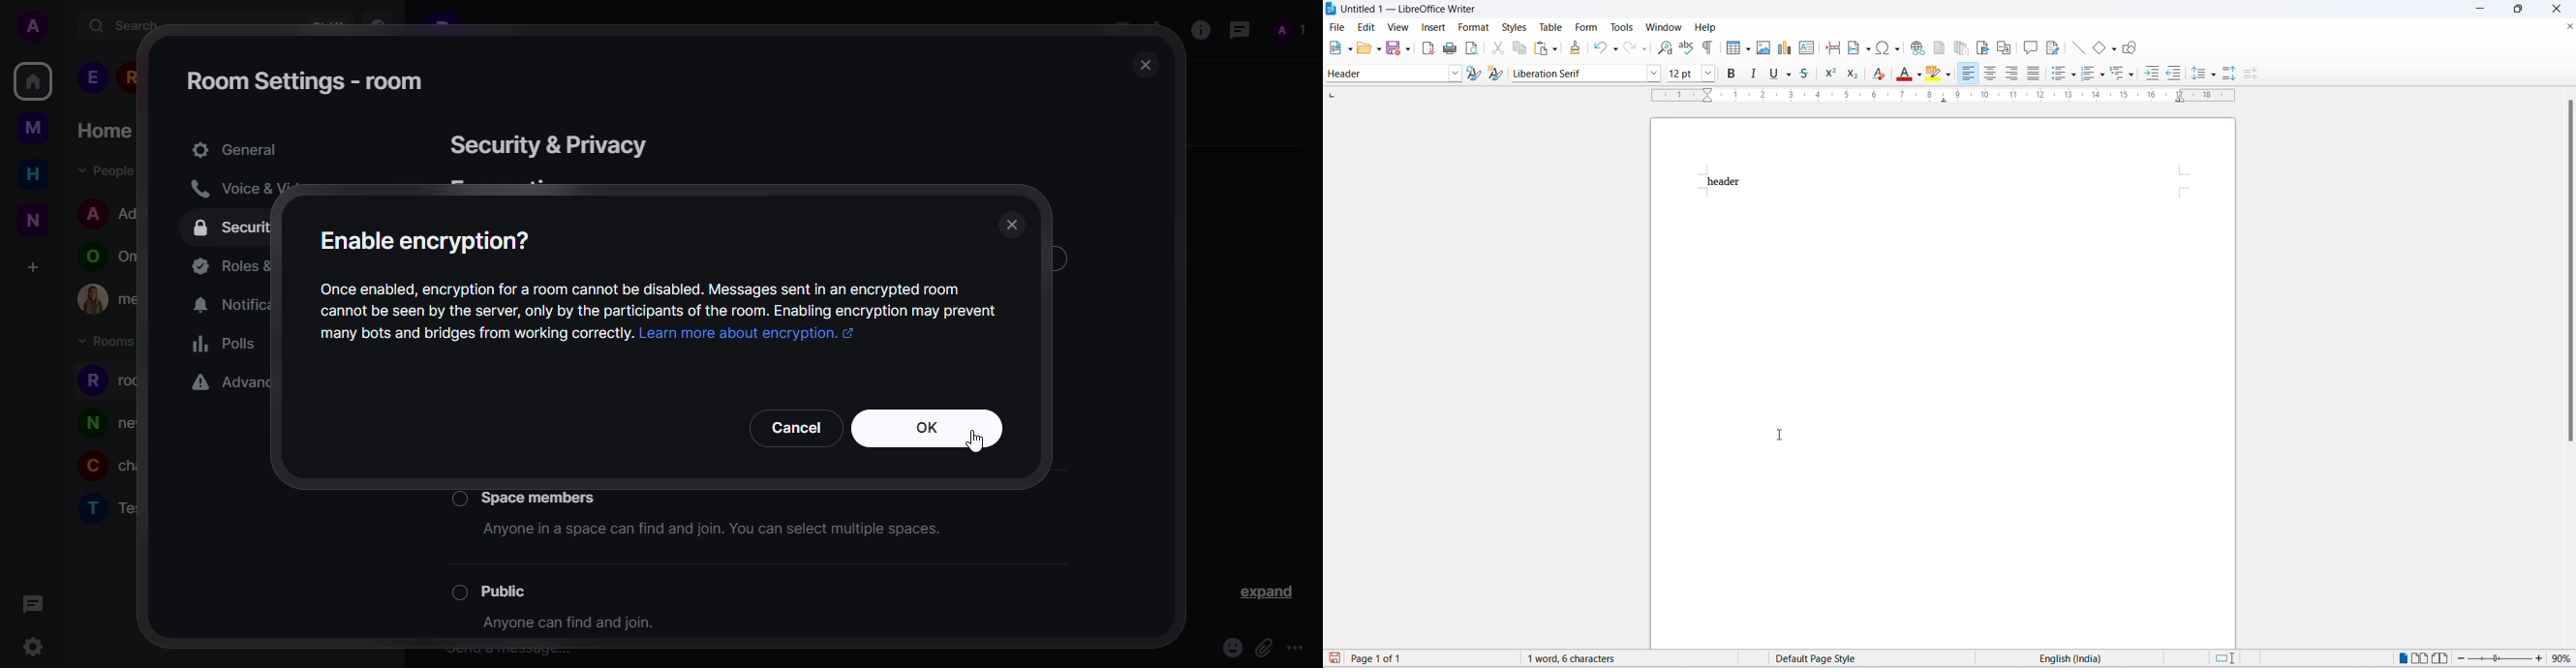 The width and height of the screenshot is (2576, 672). Describe the element at coordinates (32, 129) in the screenshot. I see `myspace` at that location.